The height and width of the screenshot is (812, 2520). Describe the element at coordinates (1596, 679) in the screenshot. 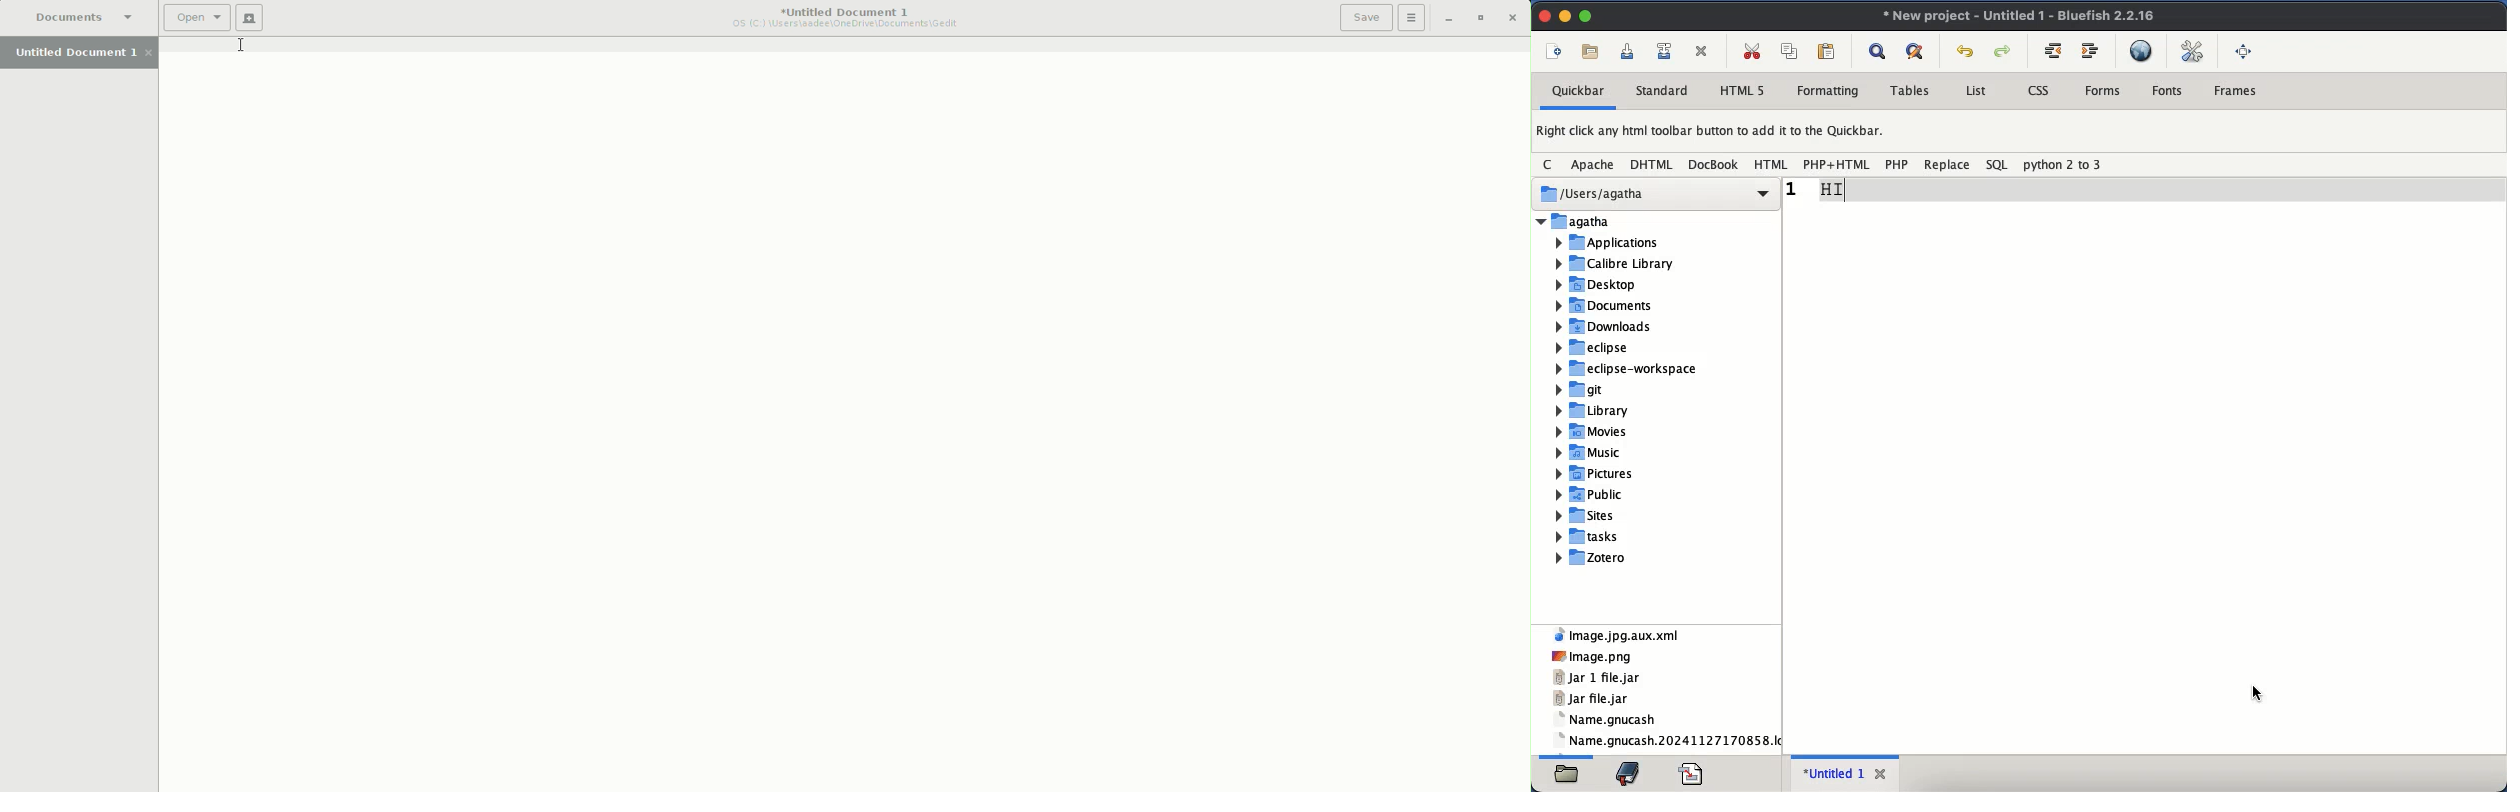

I see `jar 1` at that location.